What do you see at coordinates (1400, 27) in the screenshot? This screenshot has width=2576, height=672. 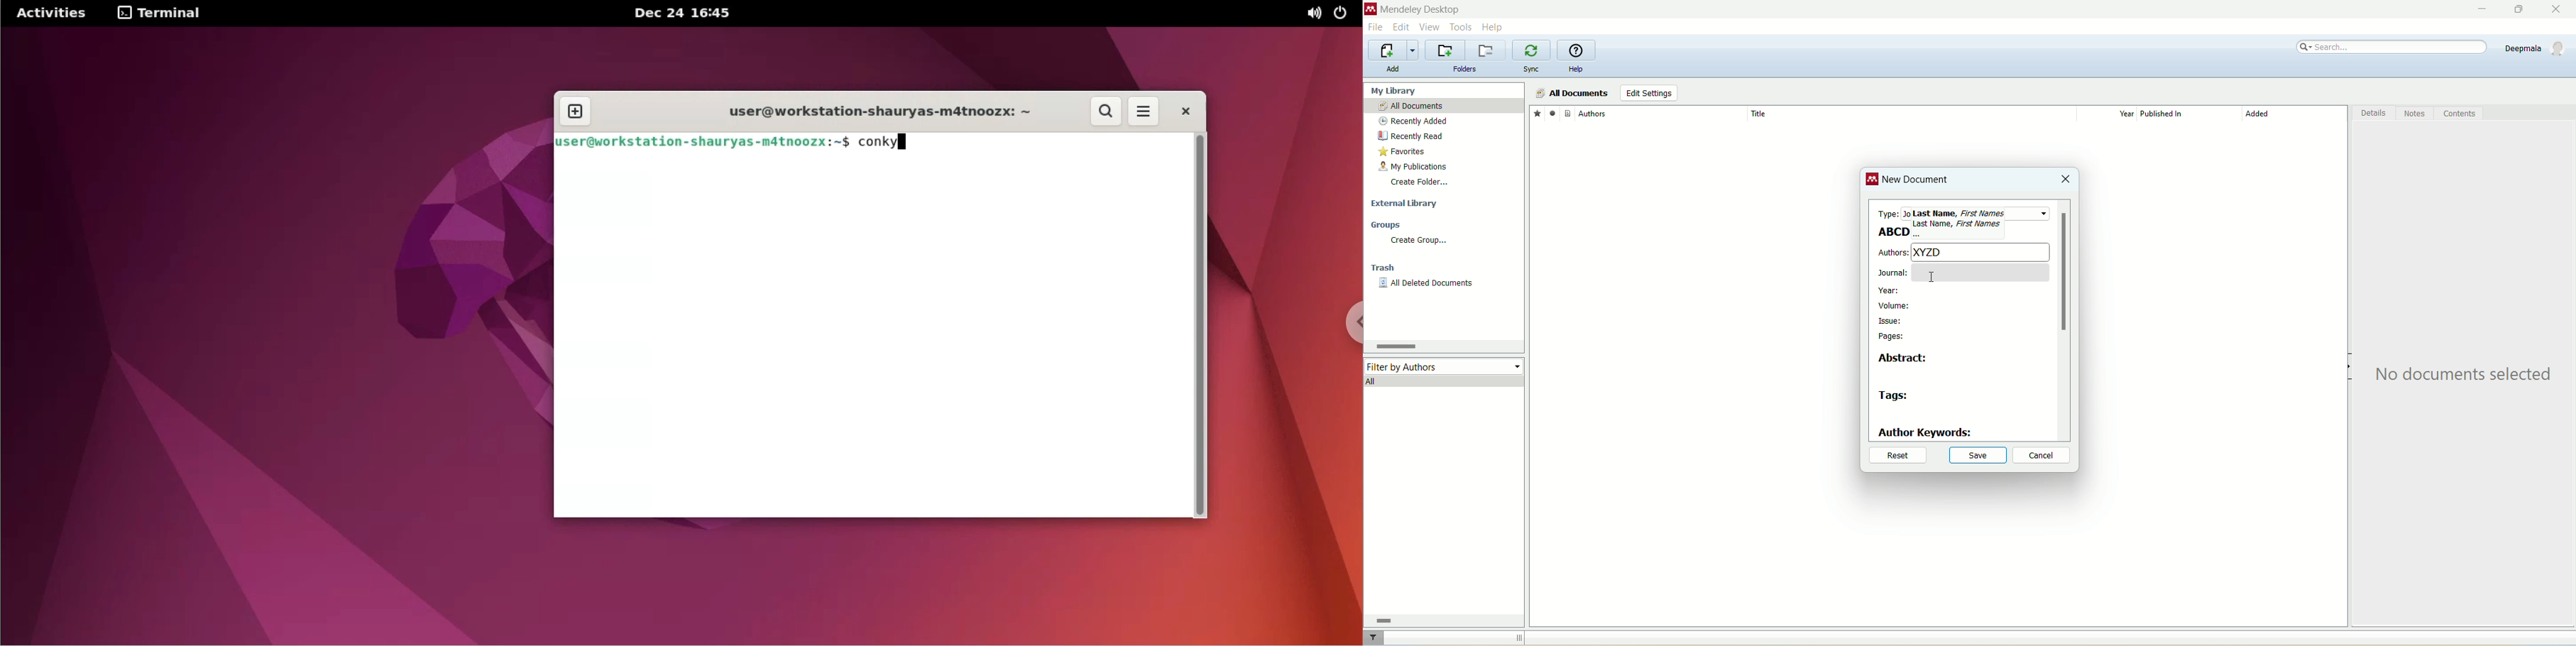 I see `edit` at bounding box center [1400, 27].